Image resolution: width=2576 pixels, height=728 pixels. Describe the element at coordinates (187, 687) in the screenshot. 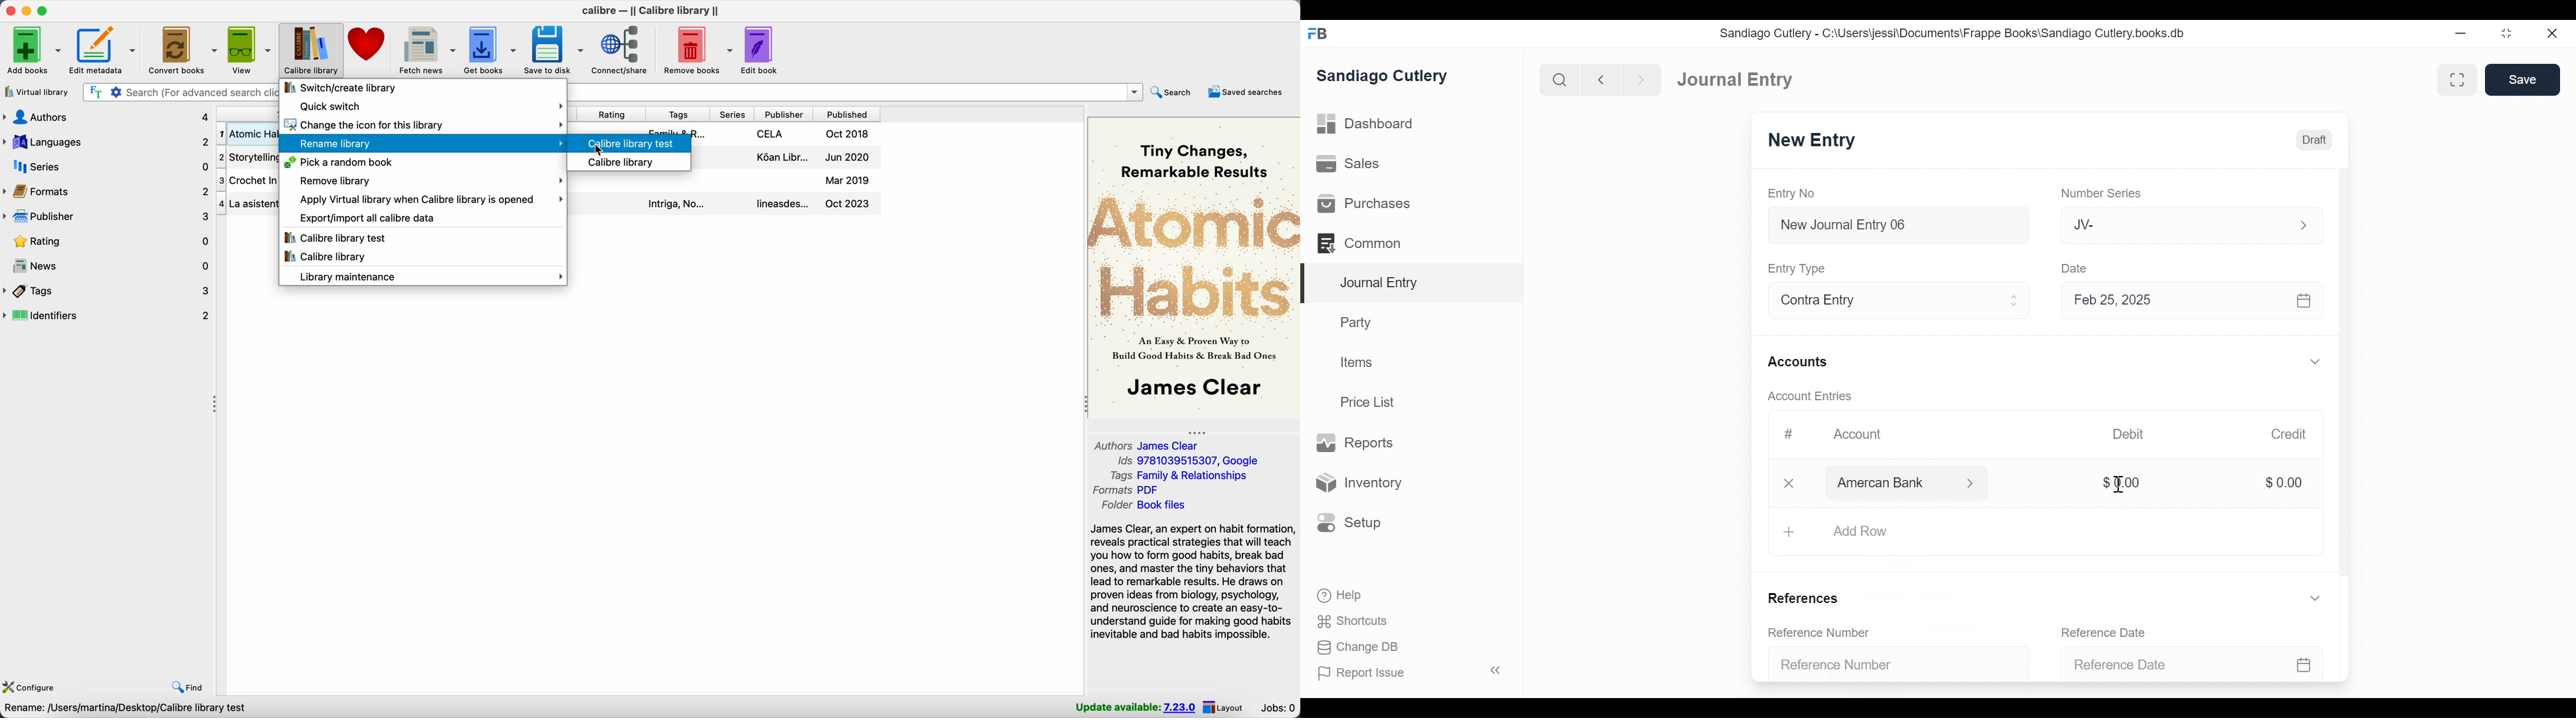

I see `find` at that location.